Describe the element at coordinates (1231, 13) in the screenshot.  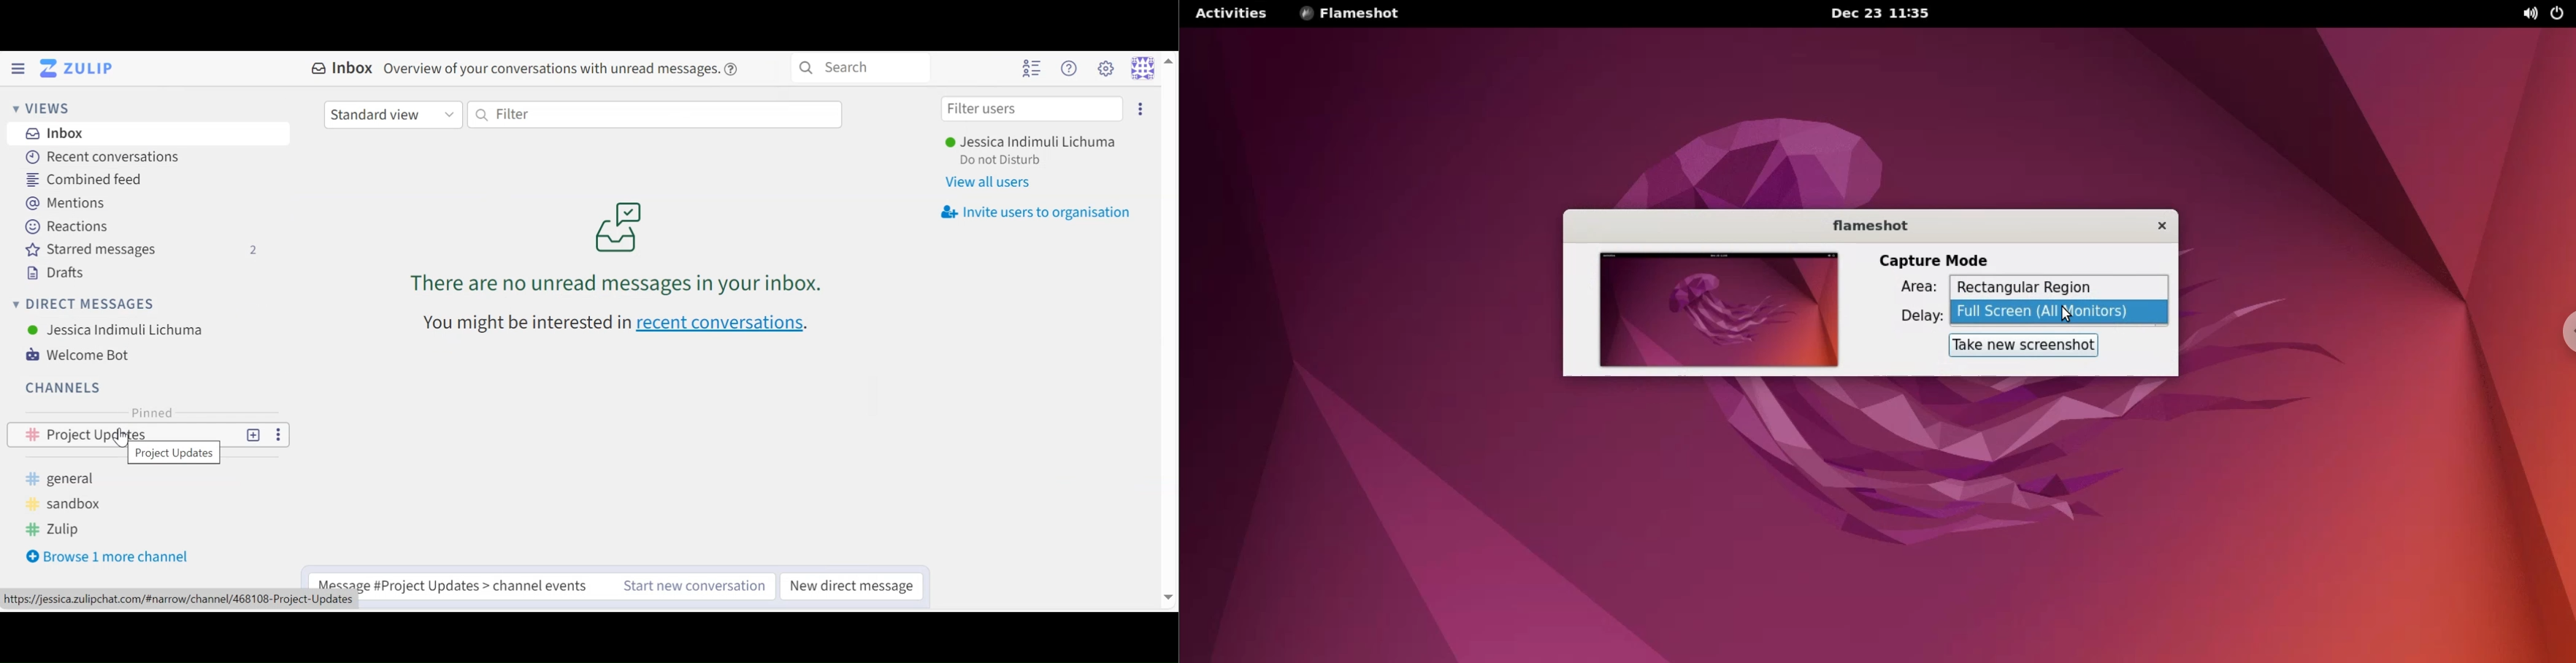
I see `activities` at that location.